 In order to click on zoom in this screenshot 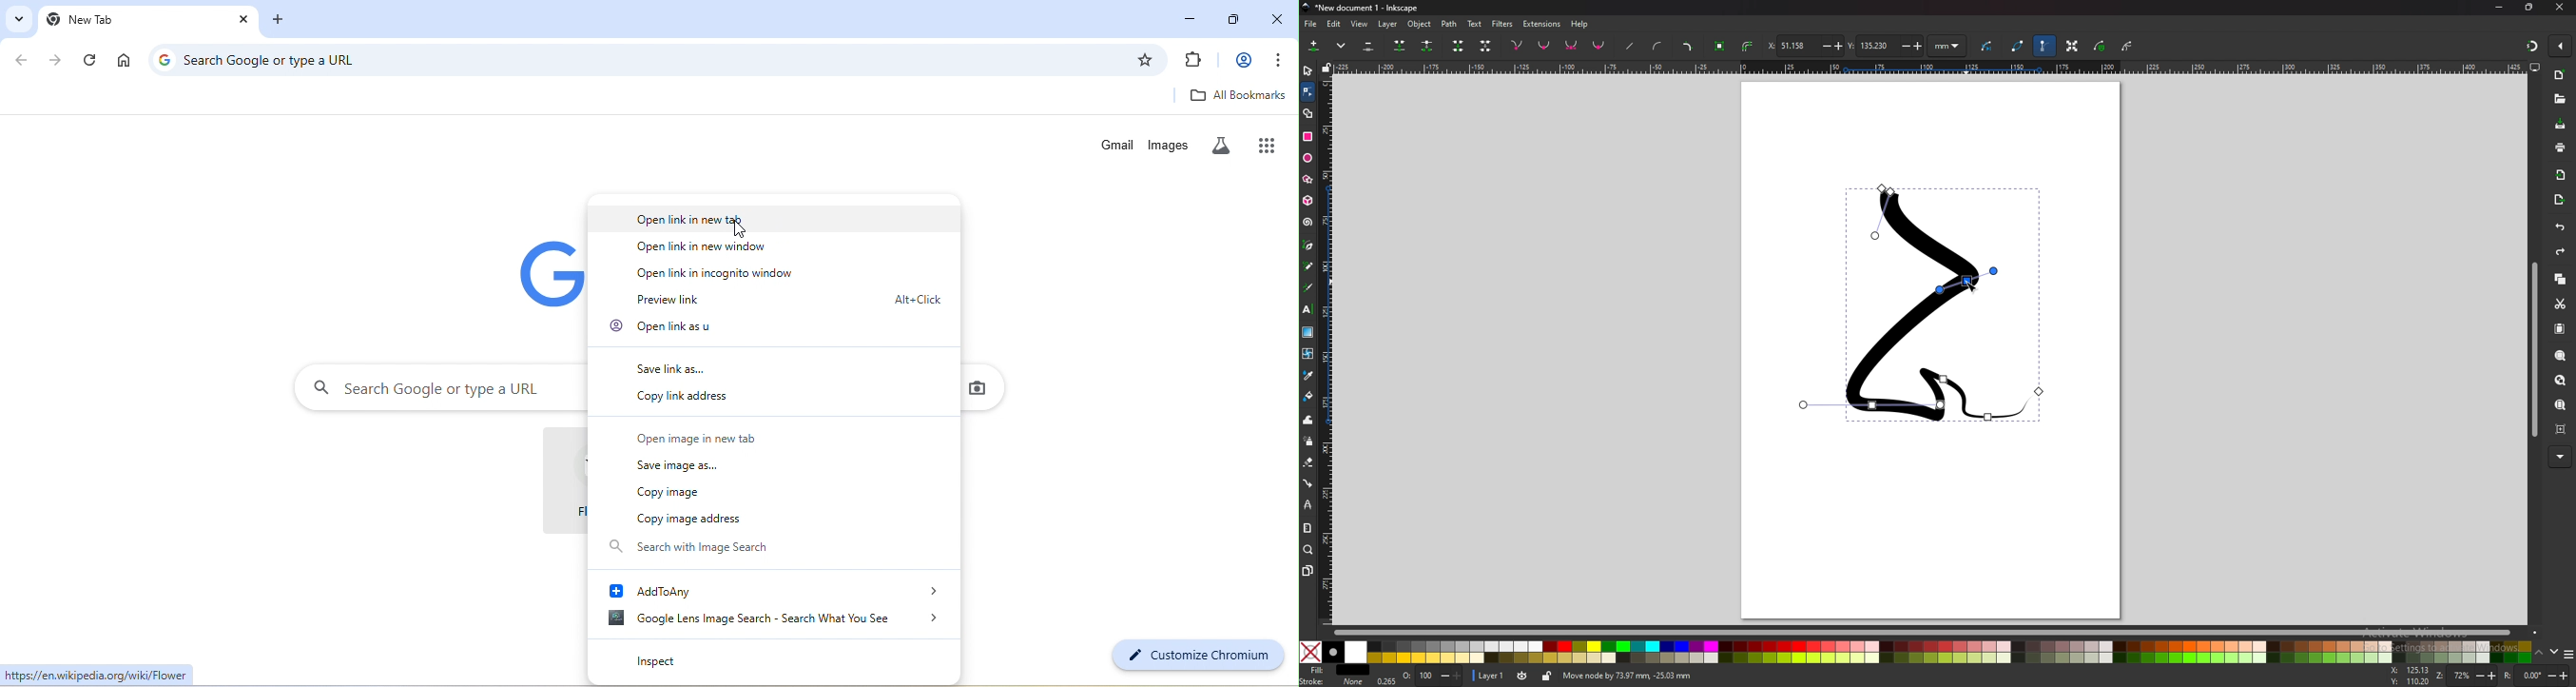, I will do `click(2474, 677)`.